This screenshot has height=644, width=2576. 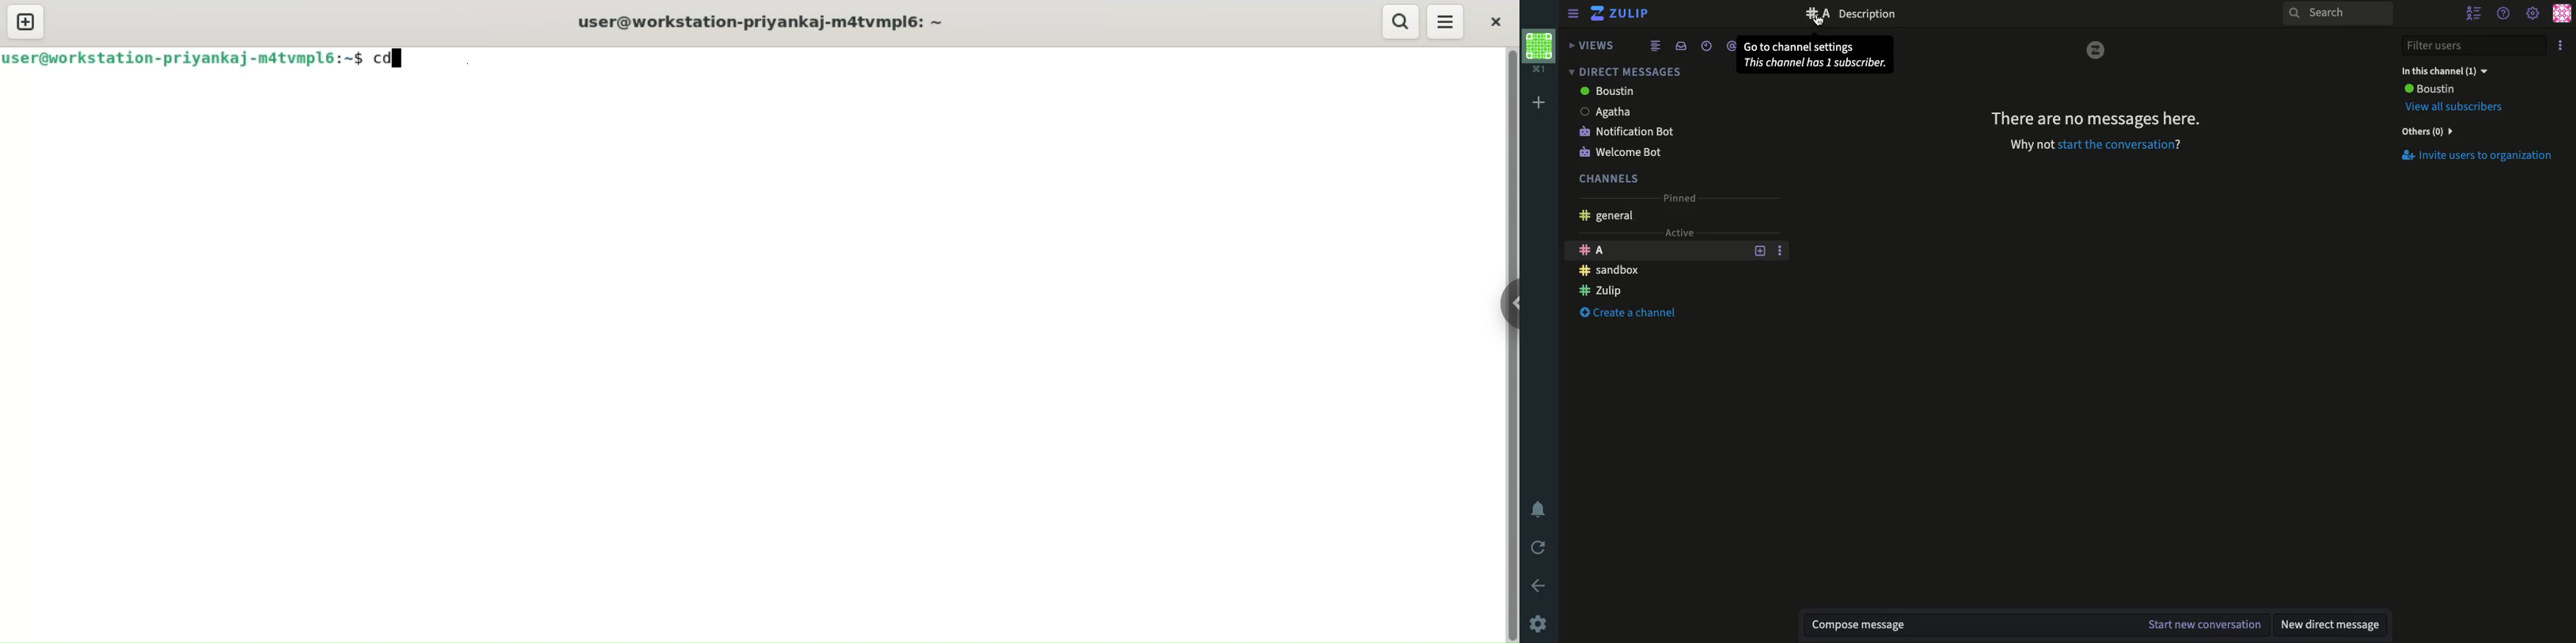 What do you see at coordinates (1819, 20) in the screenshot?
I see `cursor` at bounding box center [1819, 20].